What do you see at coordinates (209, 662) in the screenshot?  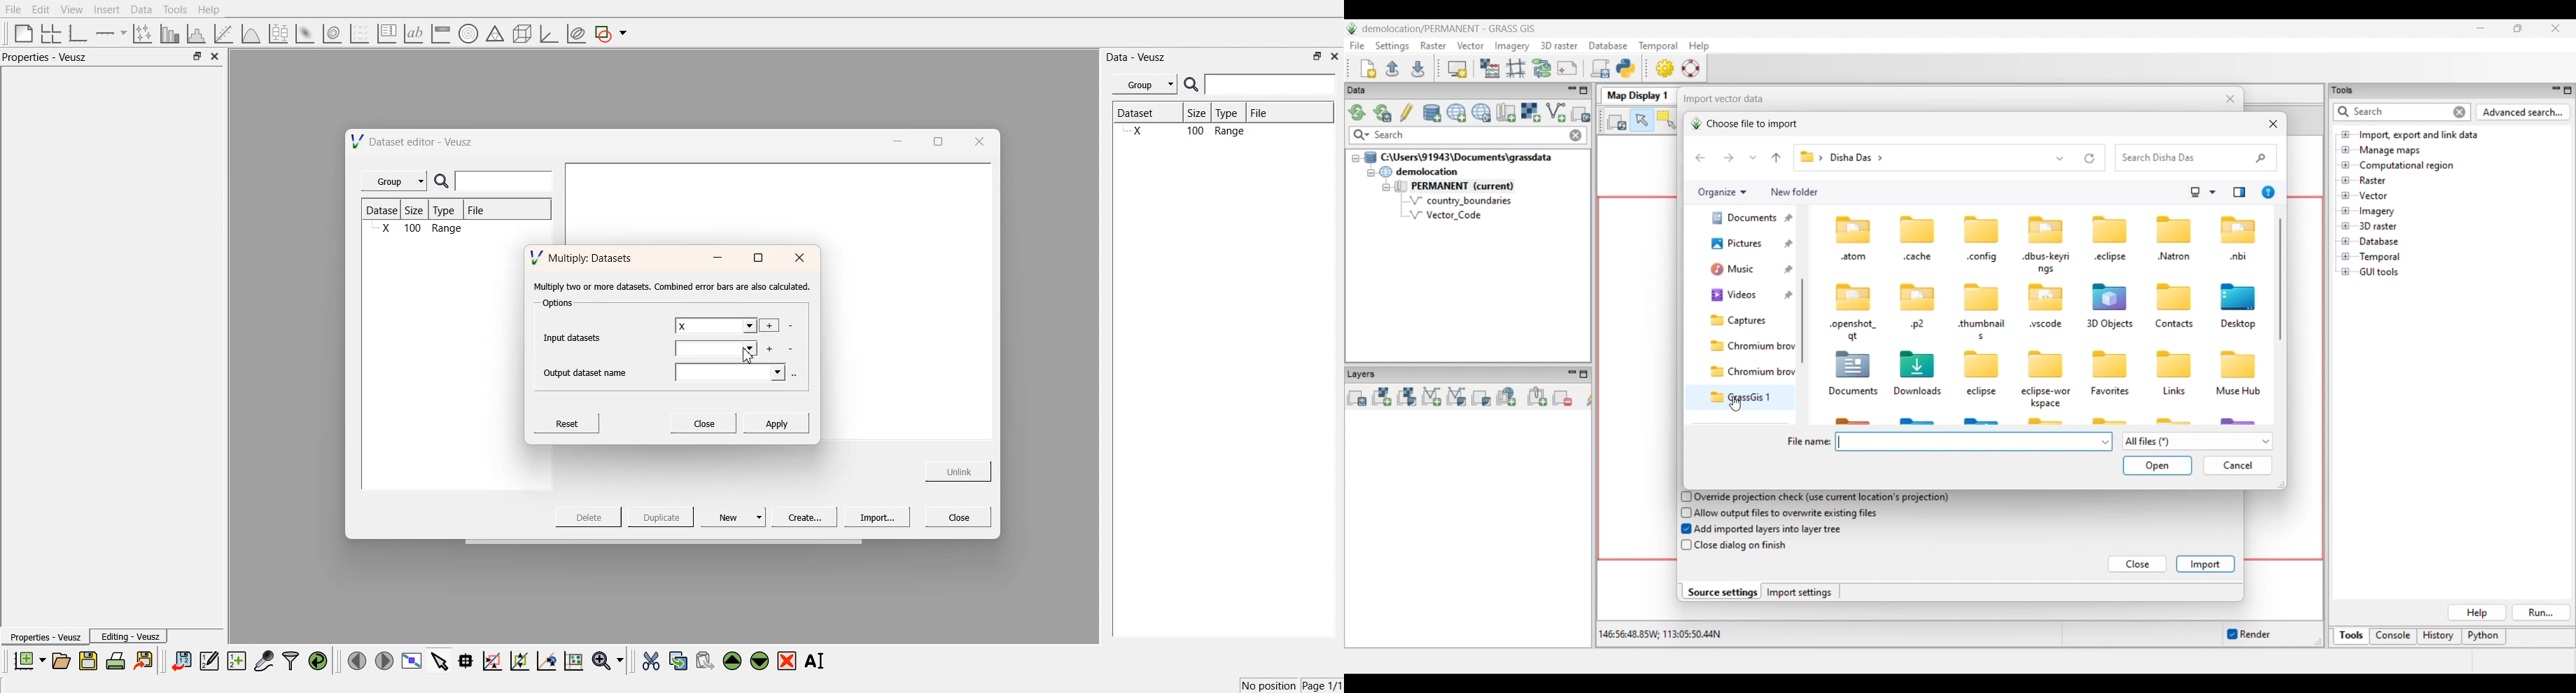 I see `edit and enter data points` at bounding box center [209, 662].